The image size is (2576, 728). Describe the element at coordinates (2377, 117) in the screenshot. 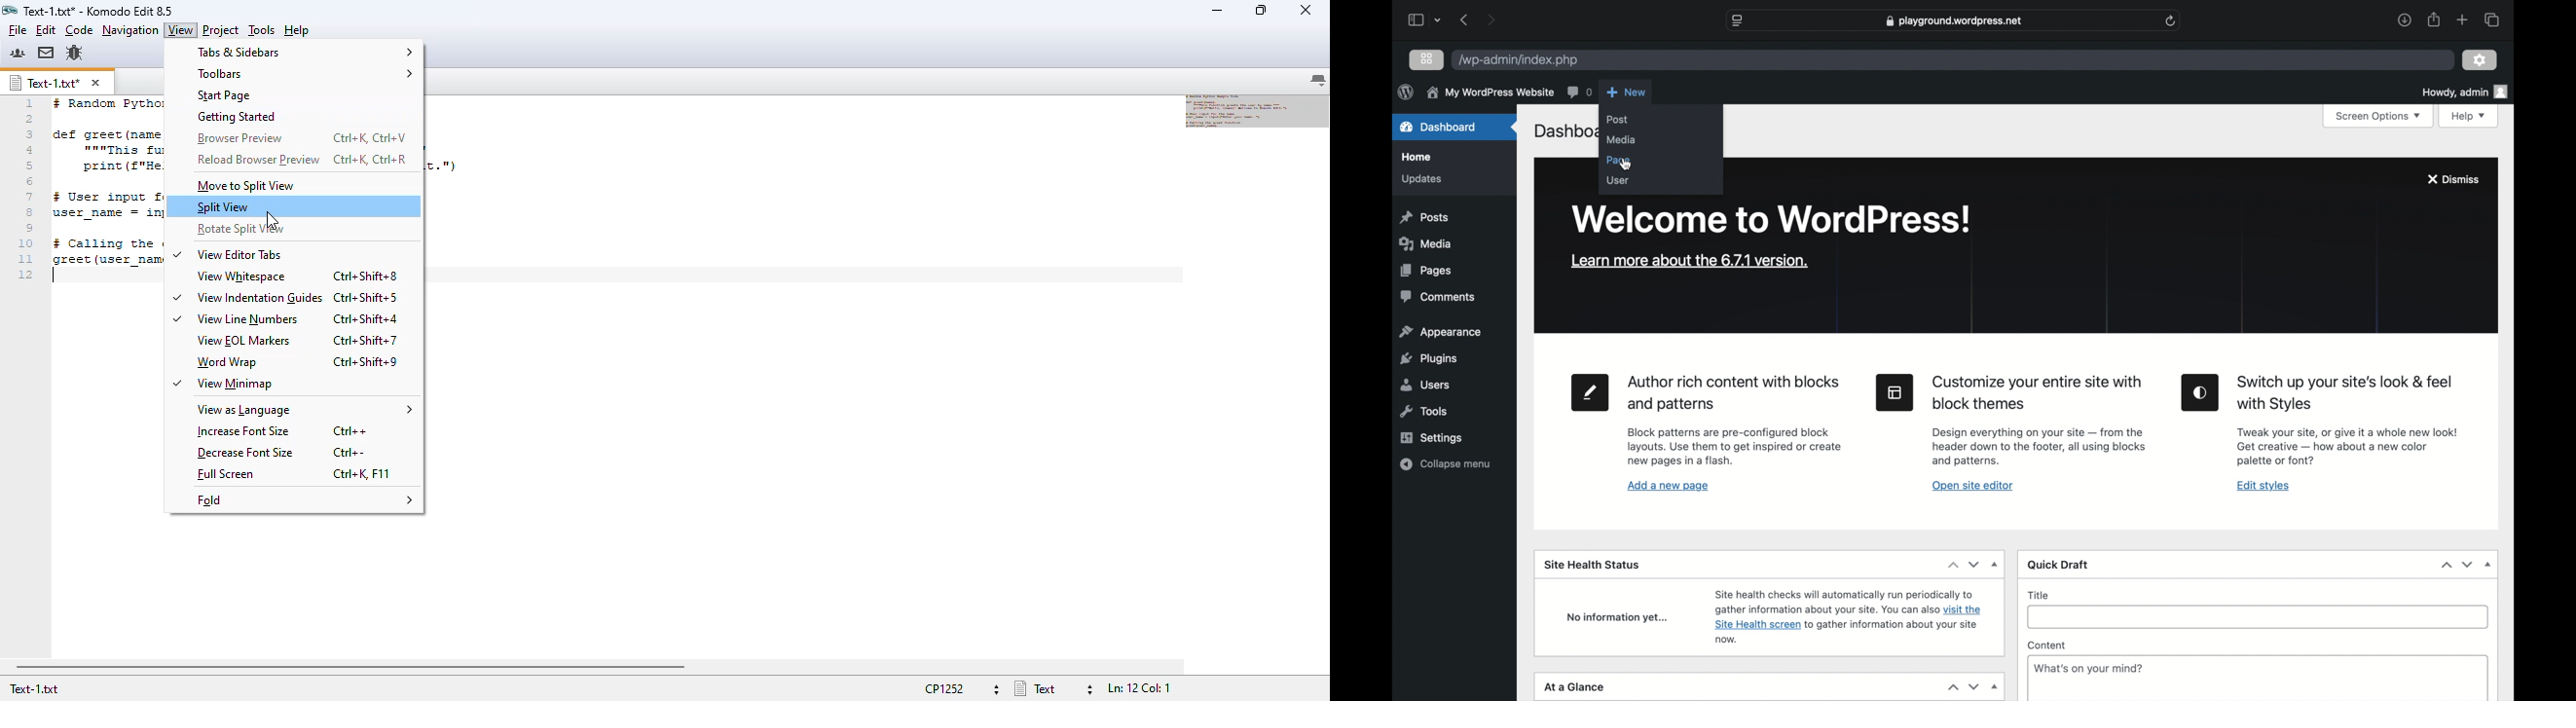

I see `screen options` at that location.